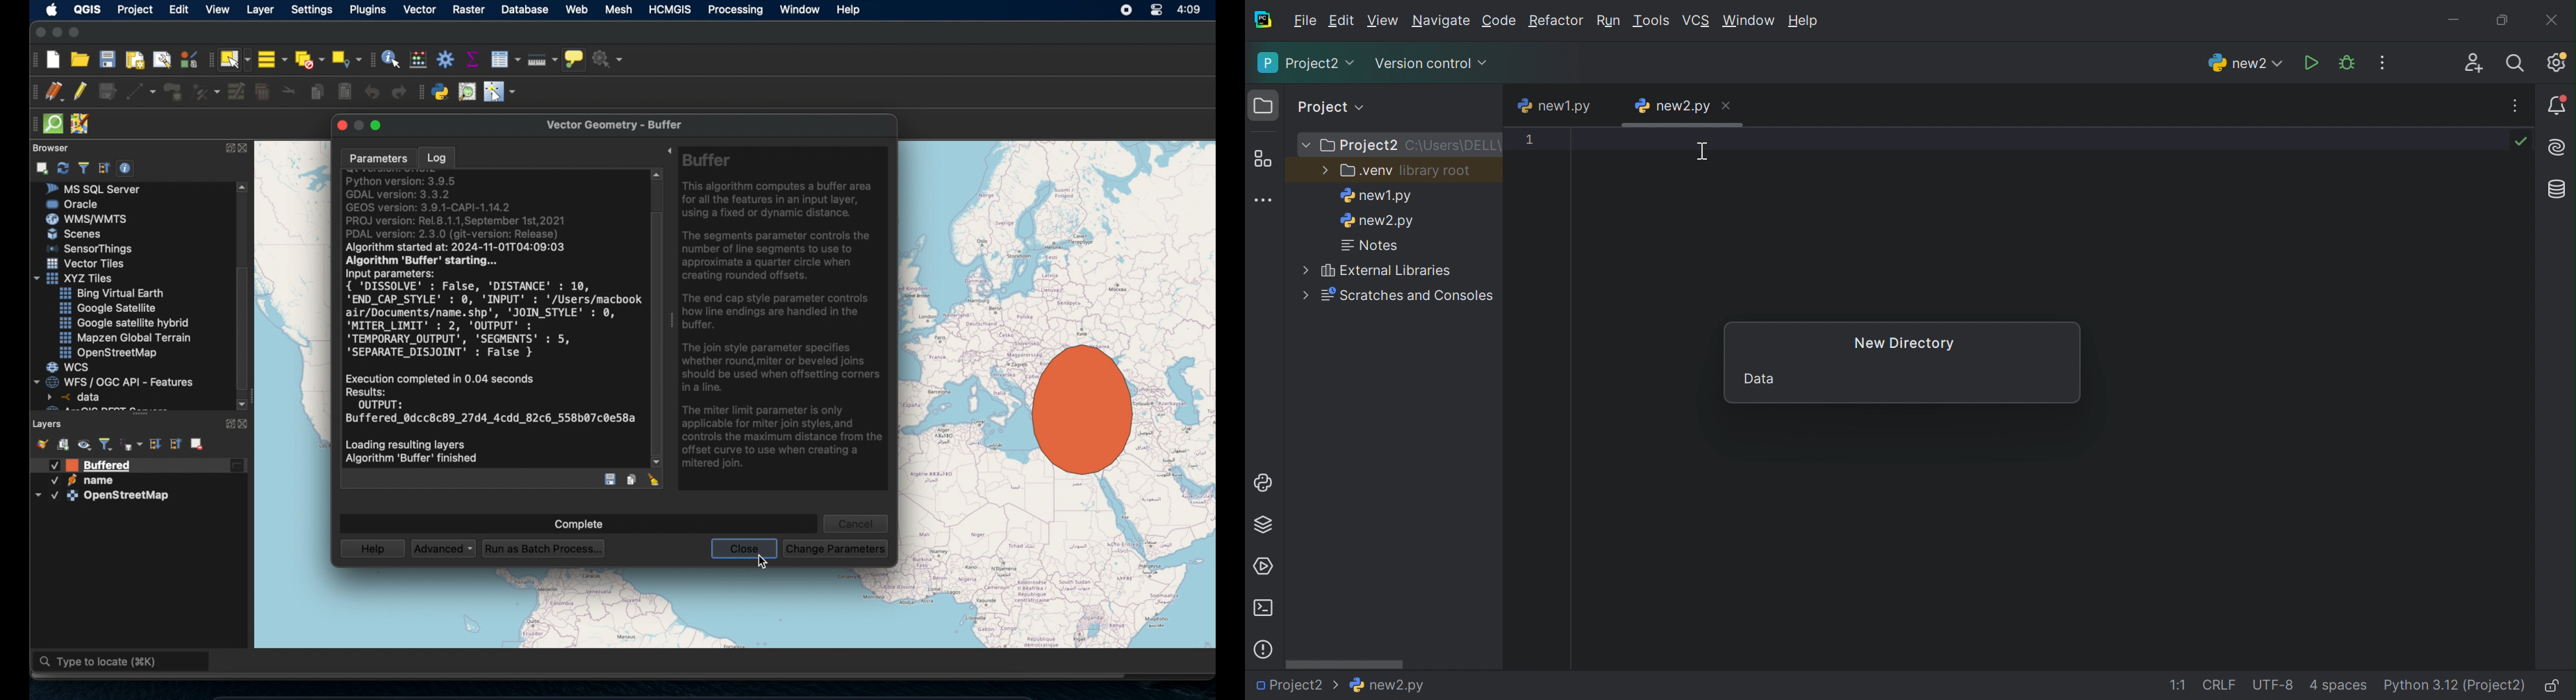 Image resolution: width=2576 pixels, height=700 pixels. Describe the element at coordinates (1455, 147) in the screenshot. I see `C:\Users\DELL\` at that location.